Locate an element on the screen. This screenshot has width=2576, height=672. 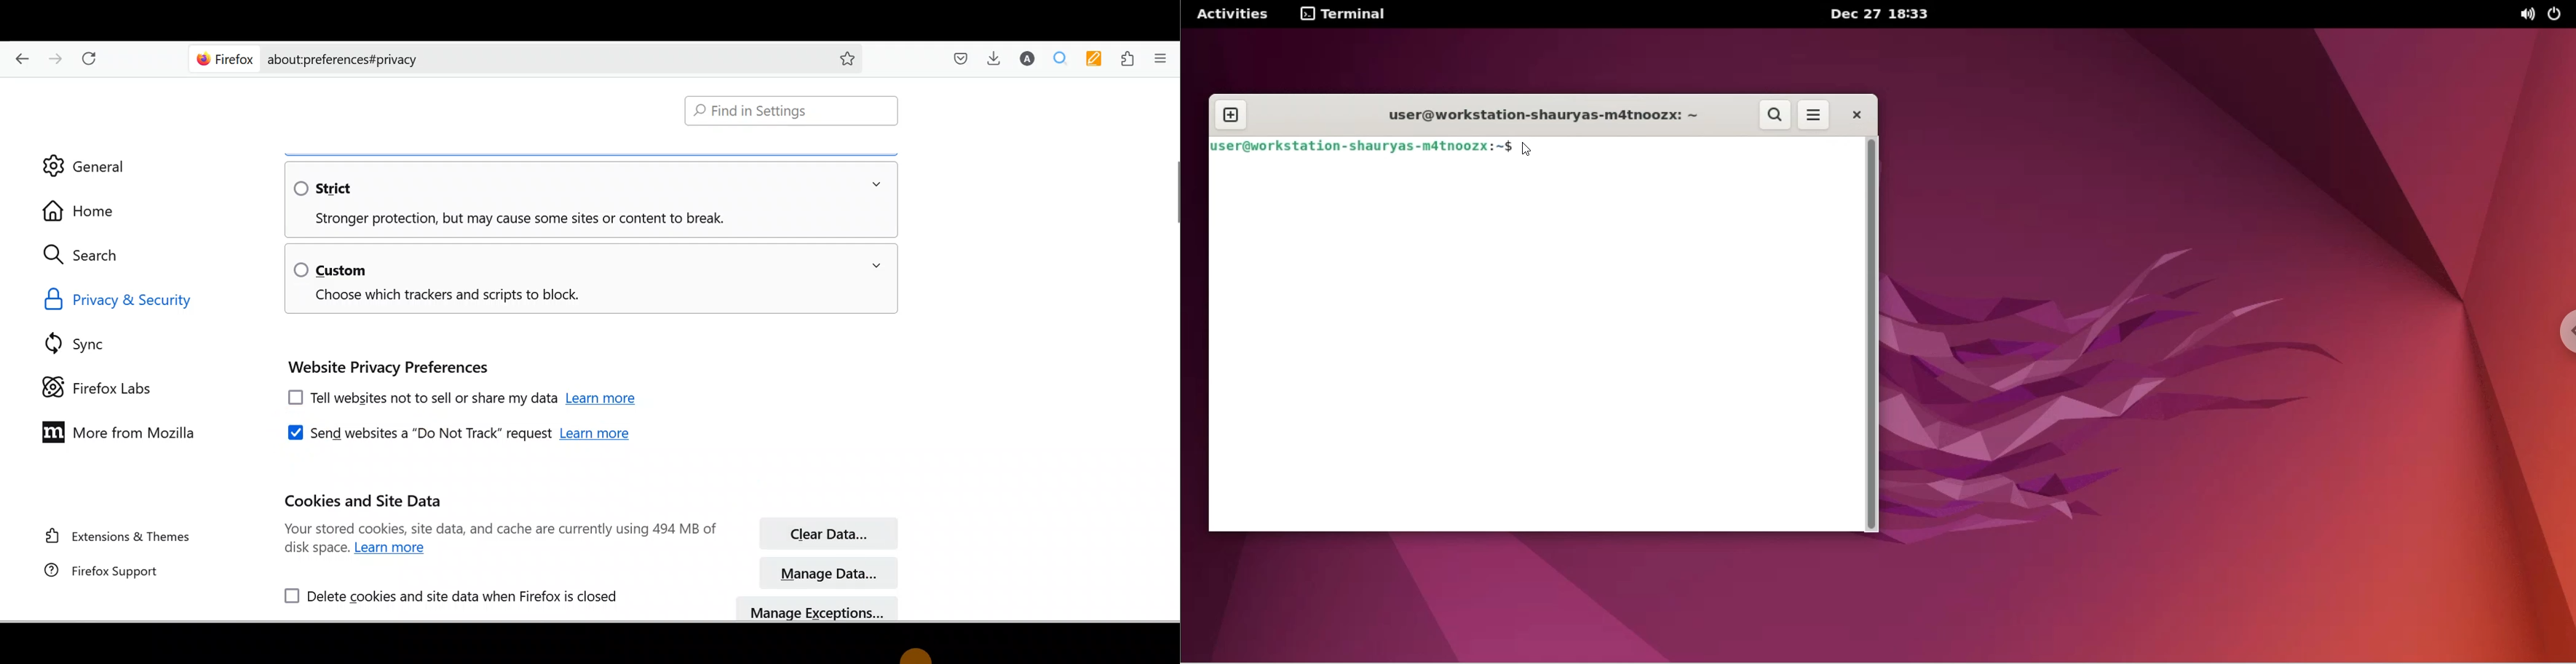
Home is located at coordinates (84, 211).